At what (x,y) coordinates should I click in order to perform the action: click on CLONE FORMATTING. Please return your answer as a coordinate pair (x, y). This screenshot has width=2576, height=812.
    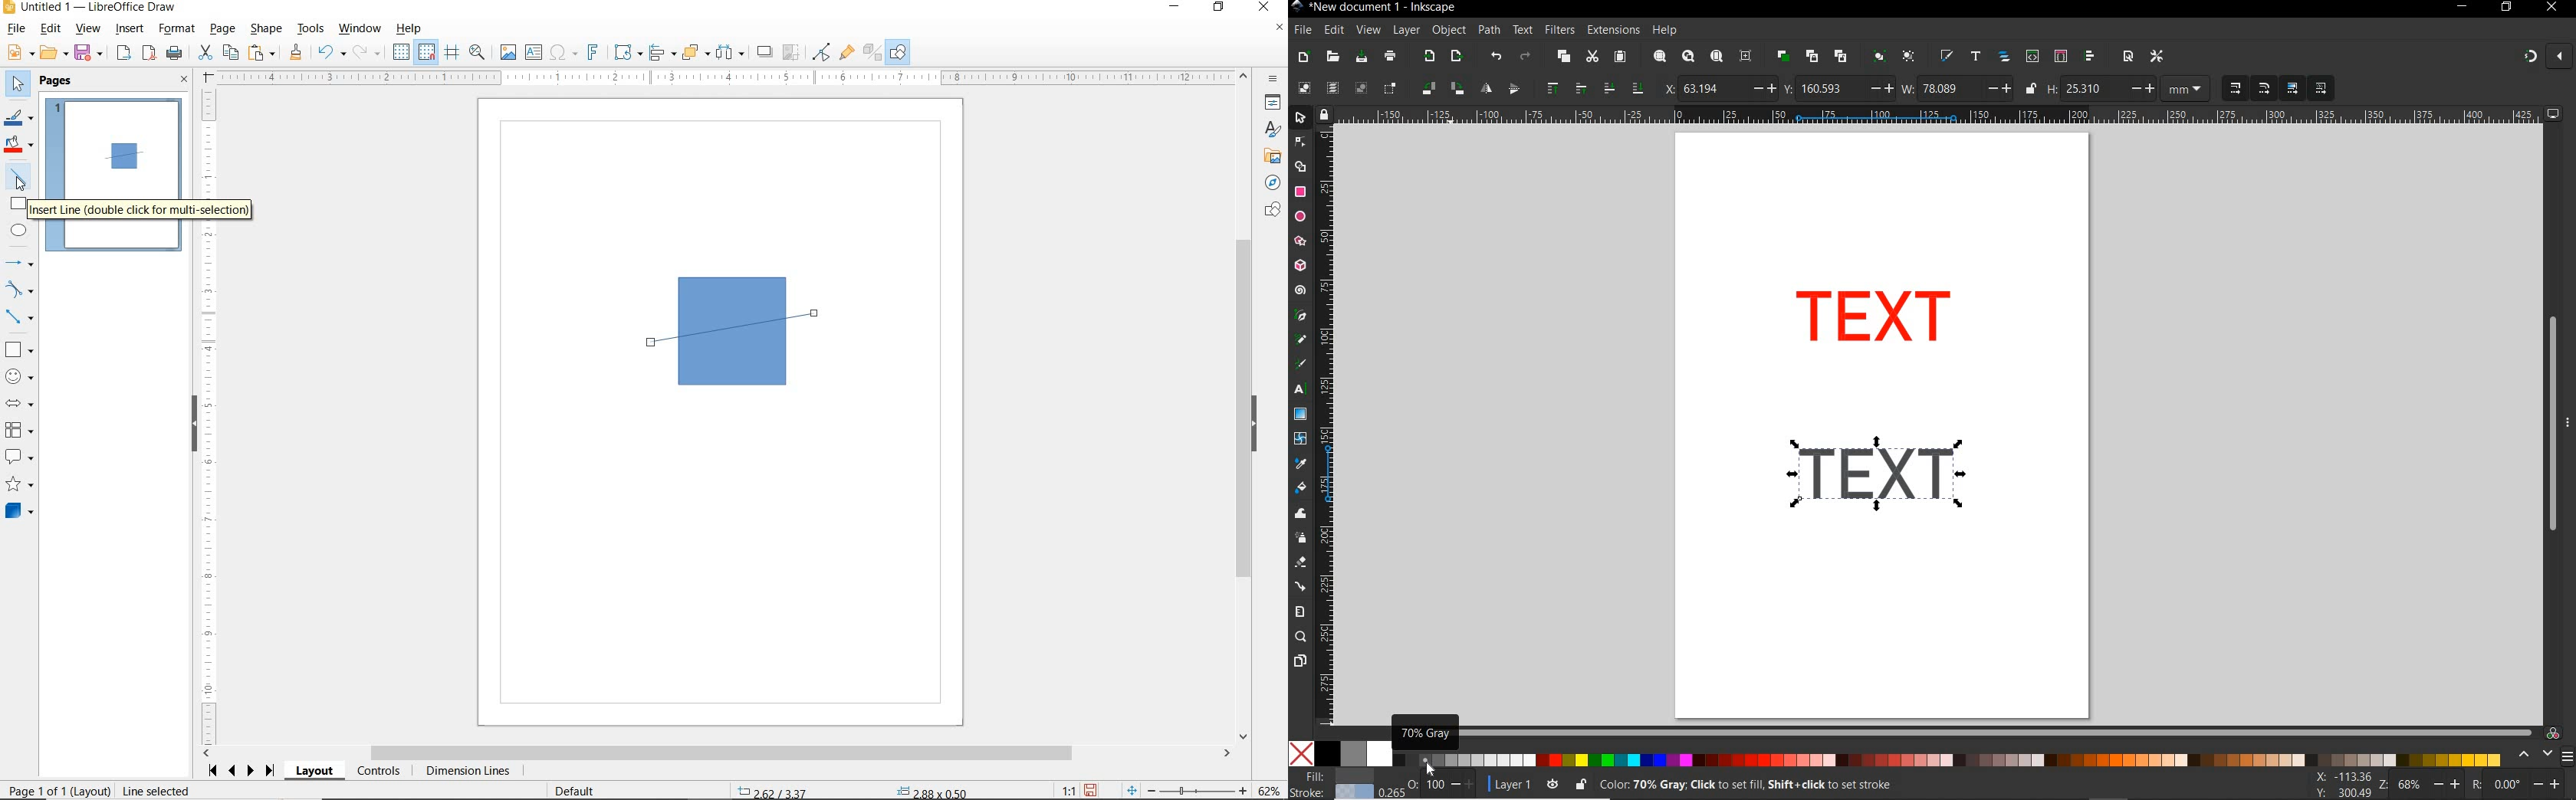
    Looking at the image, I should click on (295, 53).